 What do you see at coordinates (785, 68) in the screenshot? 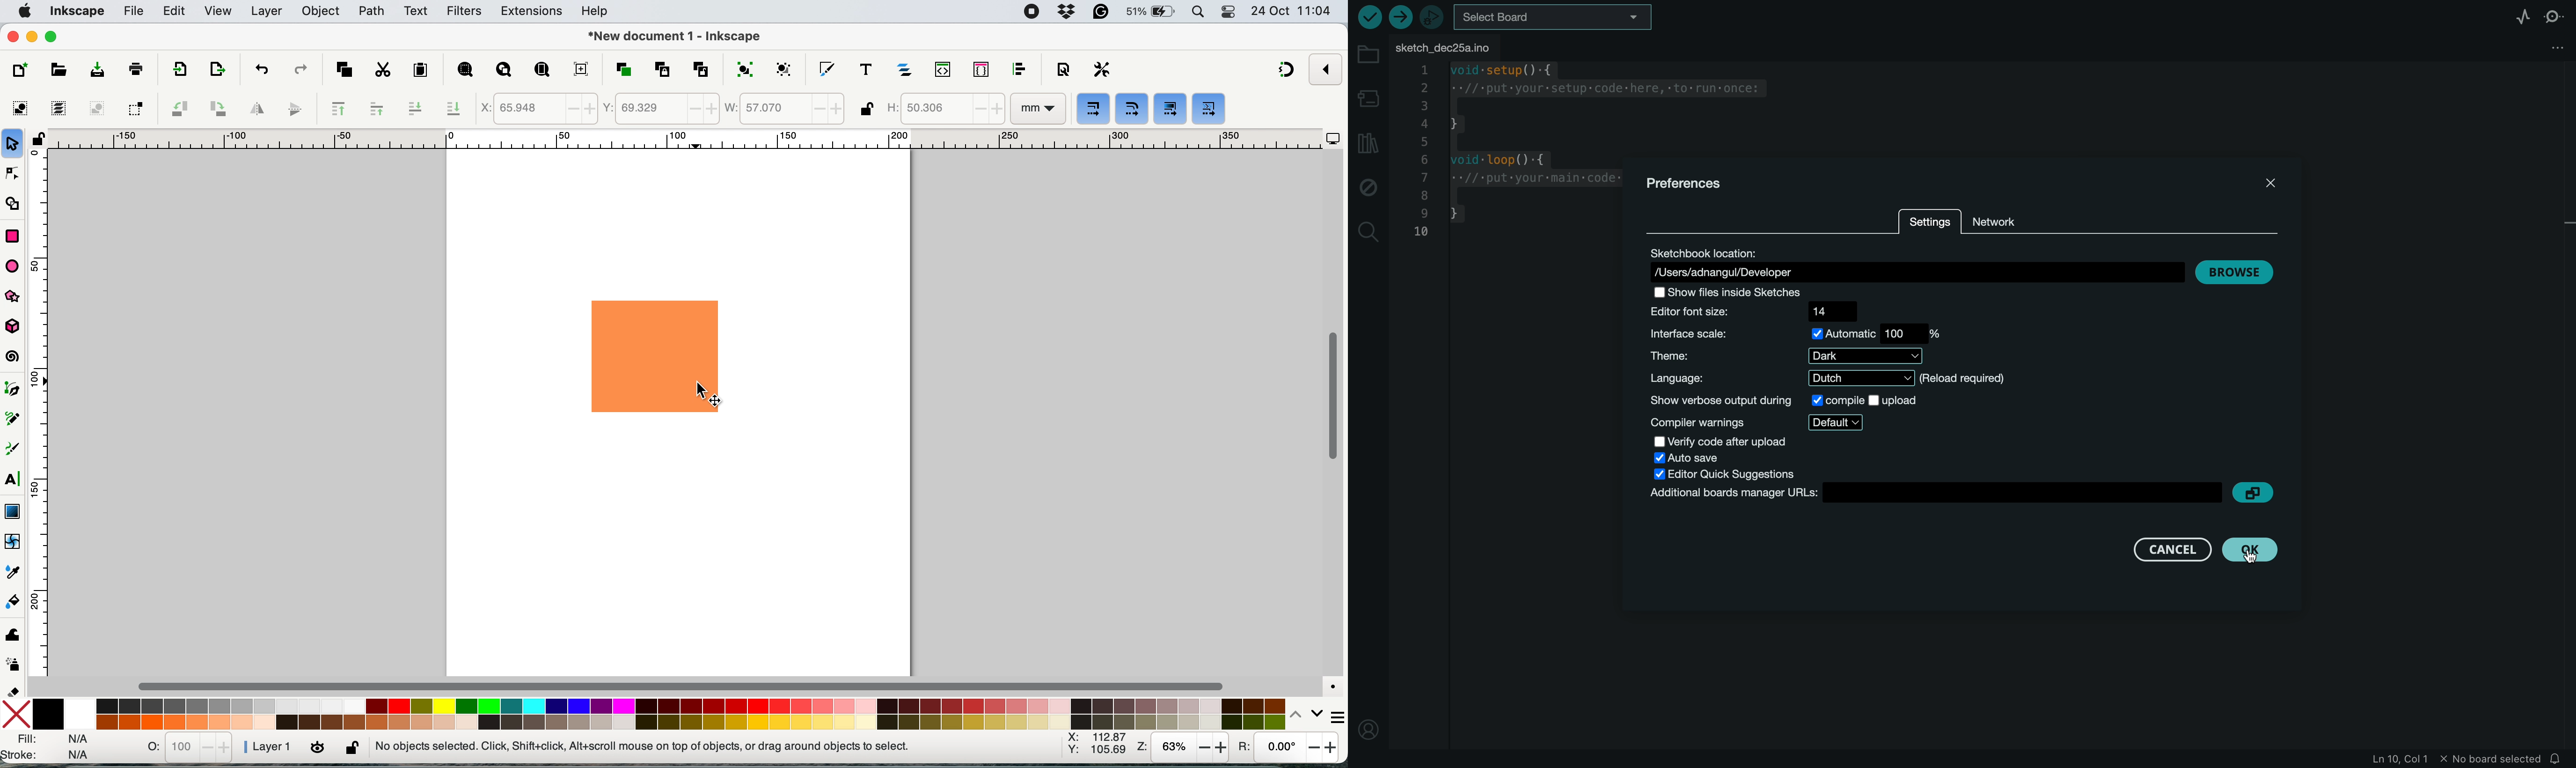
I see `ungroup` at bounding box center [785, 68].